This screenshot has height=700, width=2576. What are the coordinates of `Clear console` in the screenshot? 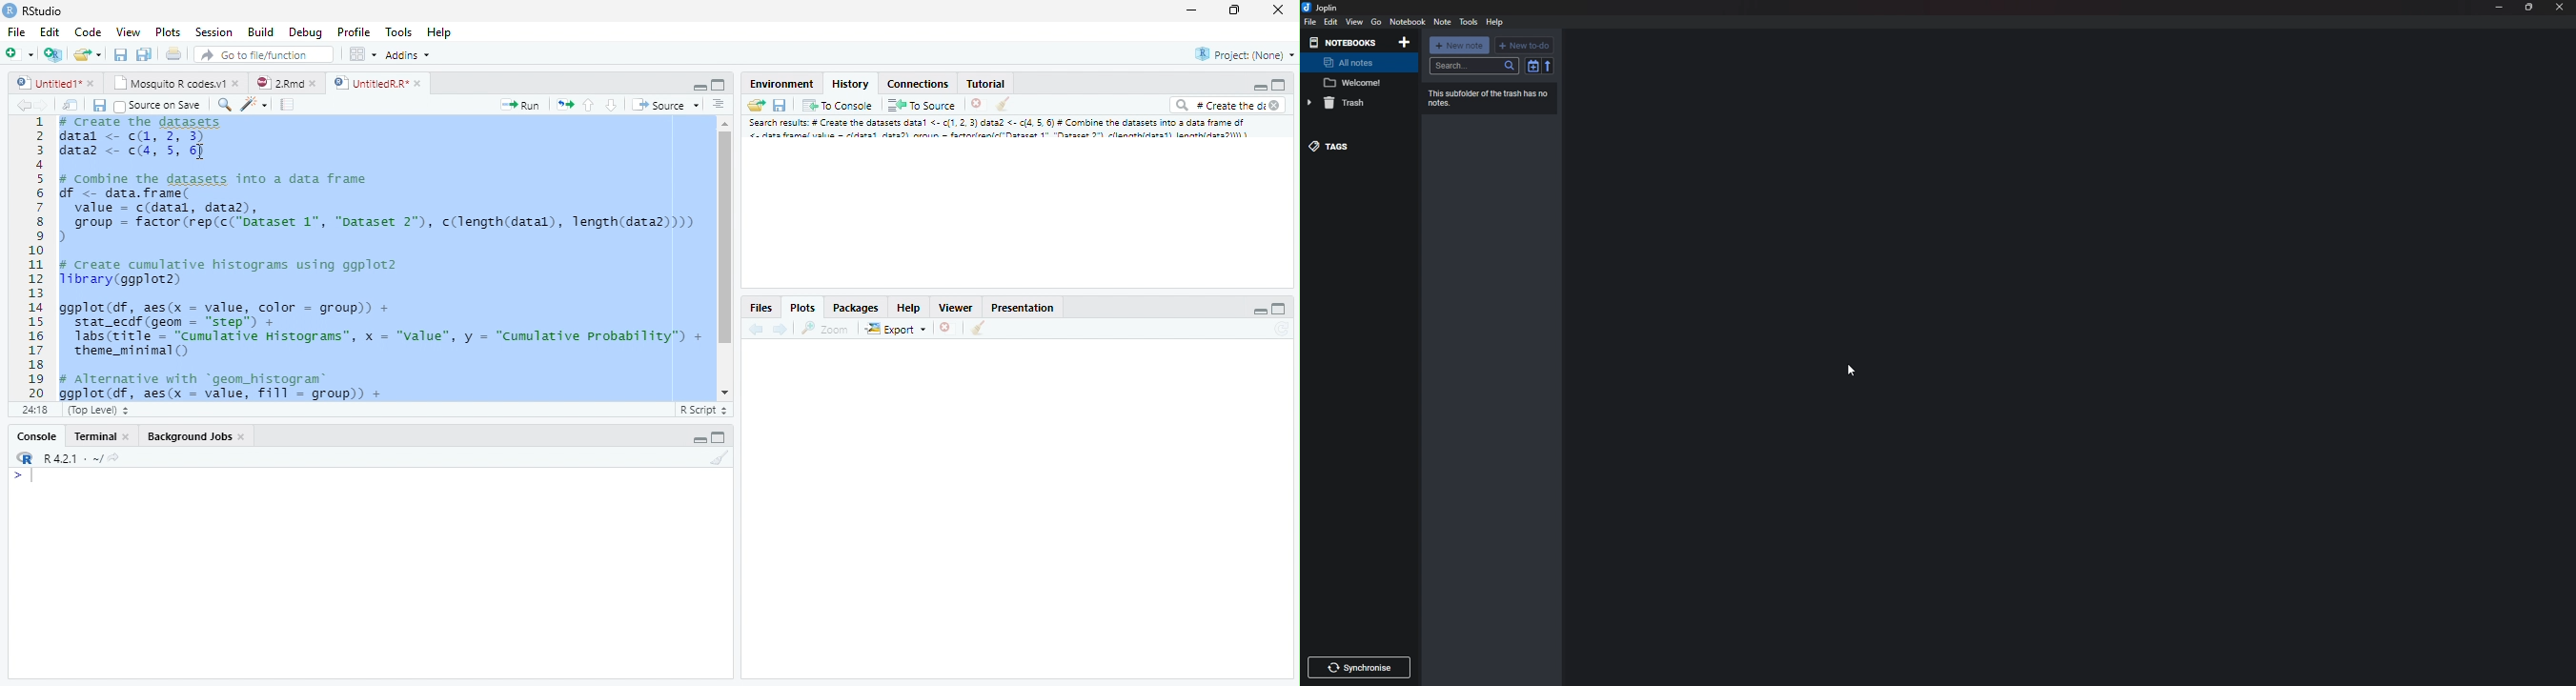 It's located at (1005, 106).